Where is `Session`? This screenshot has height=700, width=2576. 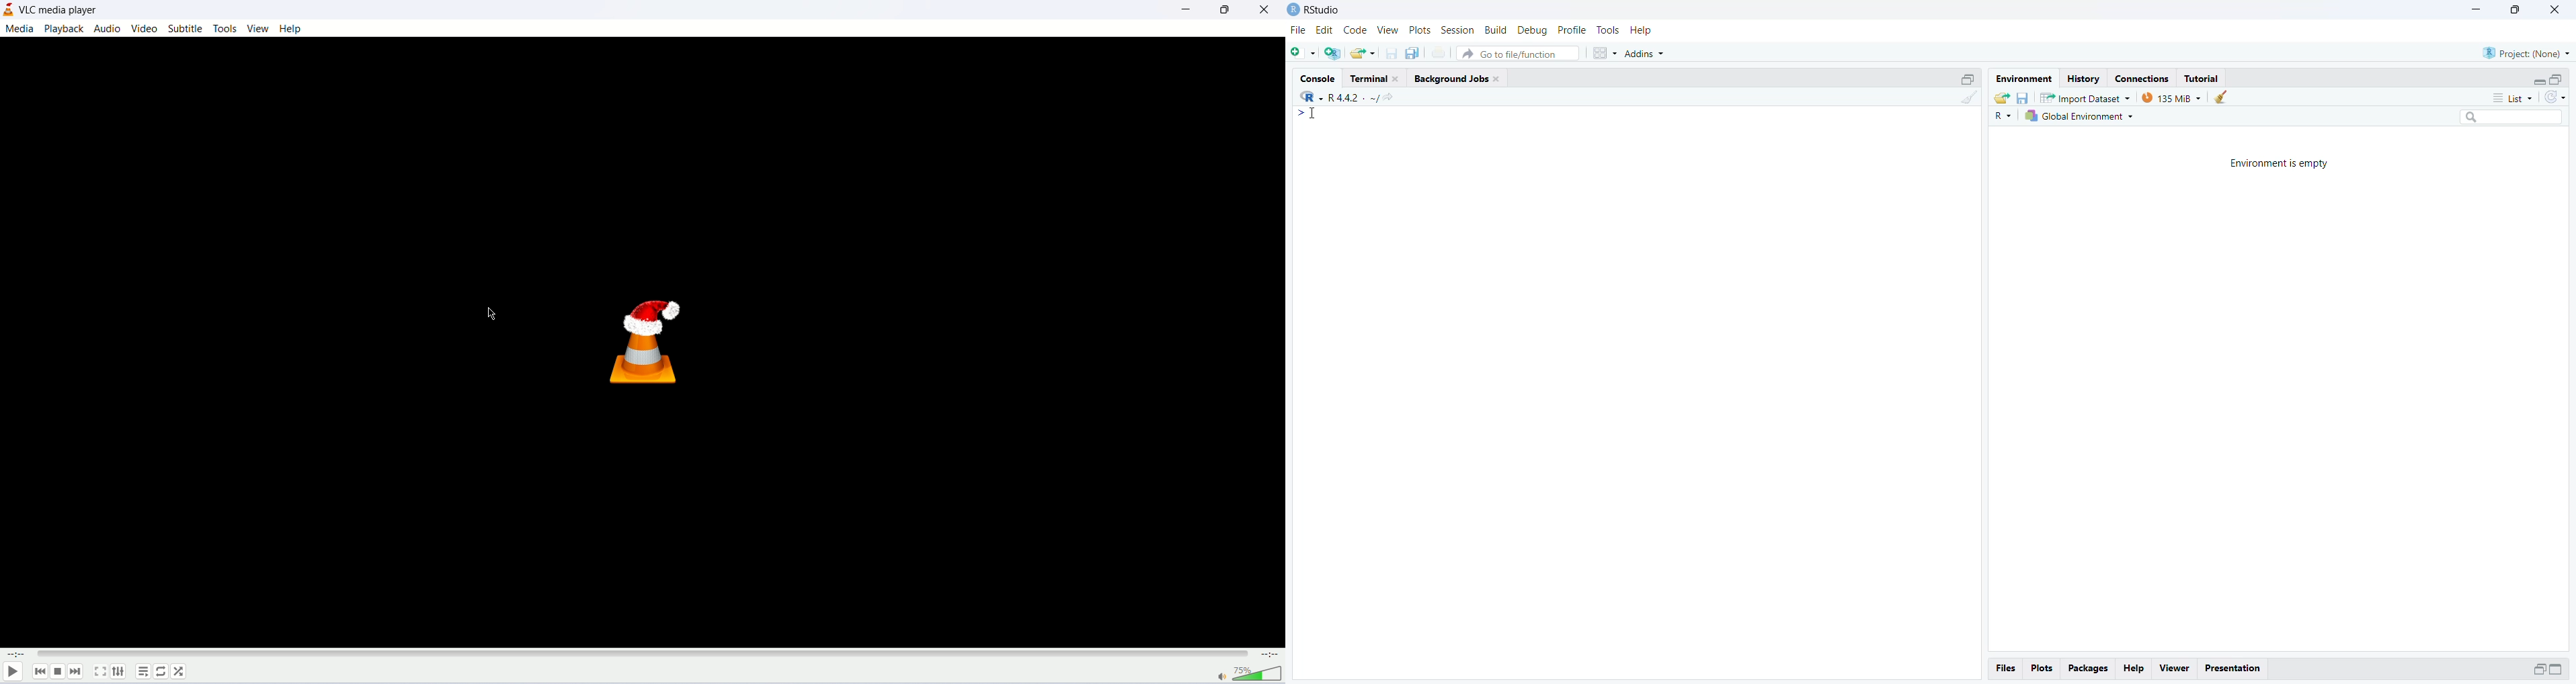 Session is located at coordinates (1457, 31).